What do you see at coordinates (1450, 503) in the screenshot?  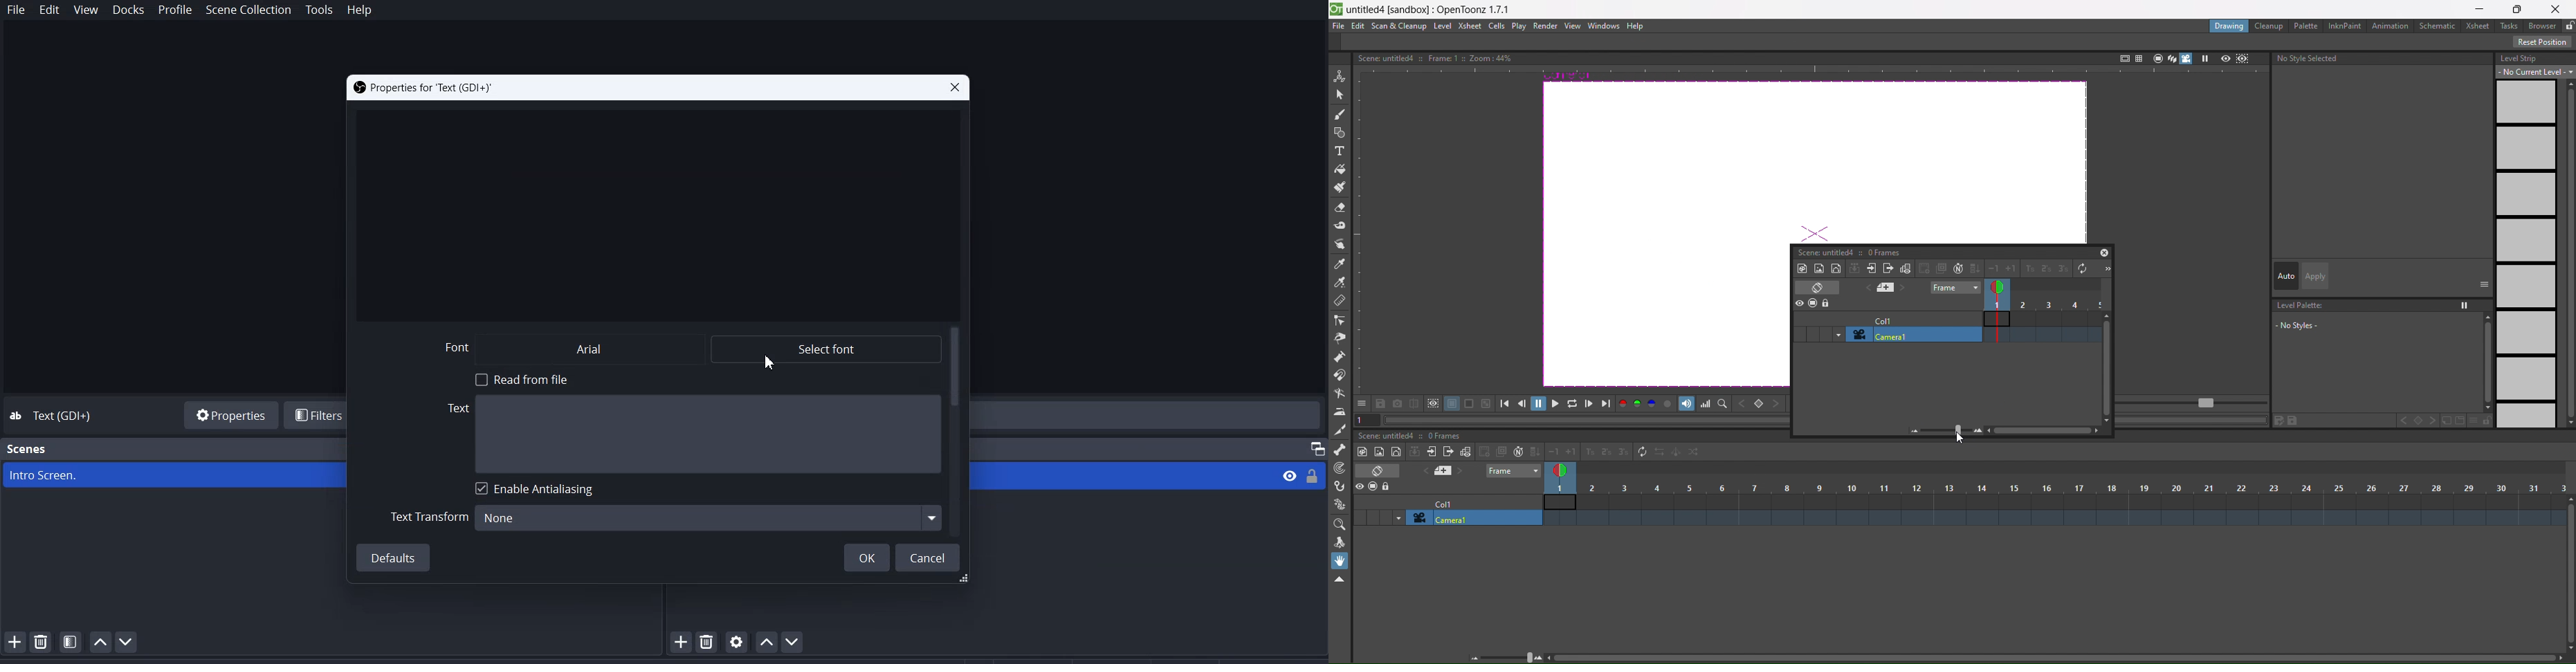 I see `col1` at bounding box center [1450, 503].